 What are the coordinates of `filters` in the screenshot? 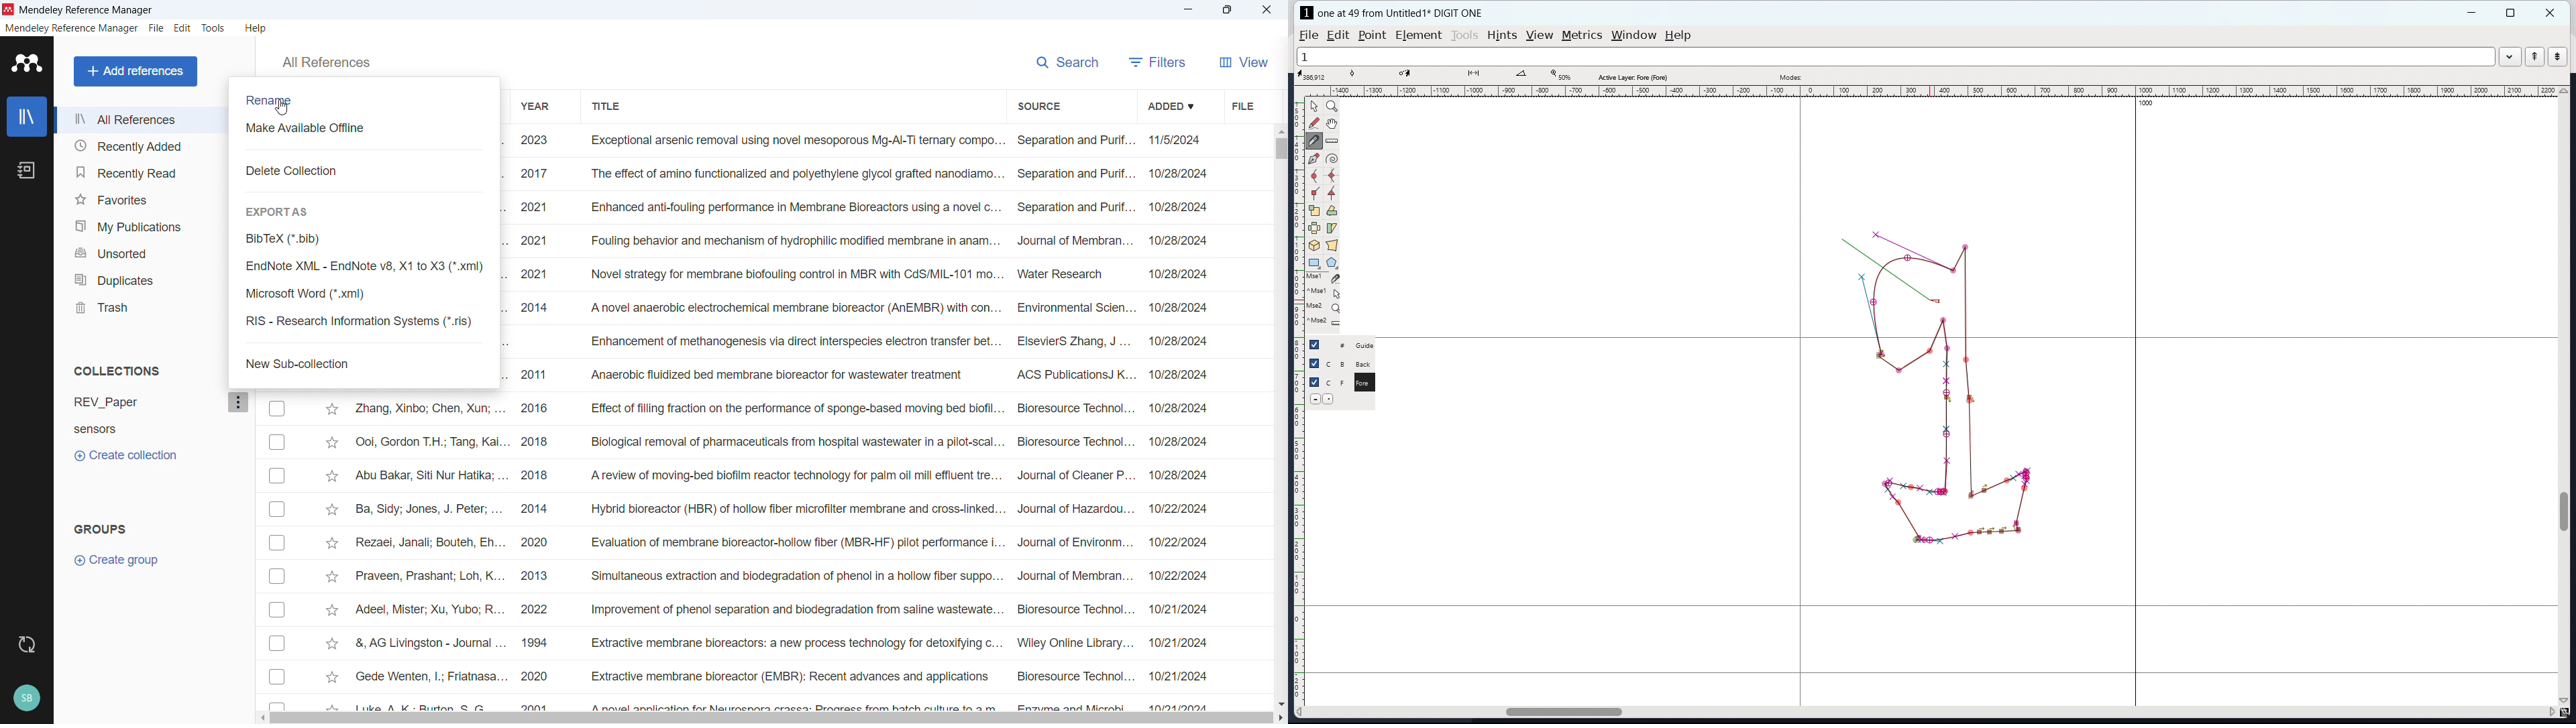 It's located at (1158, 60).